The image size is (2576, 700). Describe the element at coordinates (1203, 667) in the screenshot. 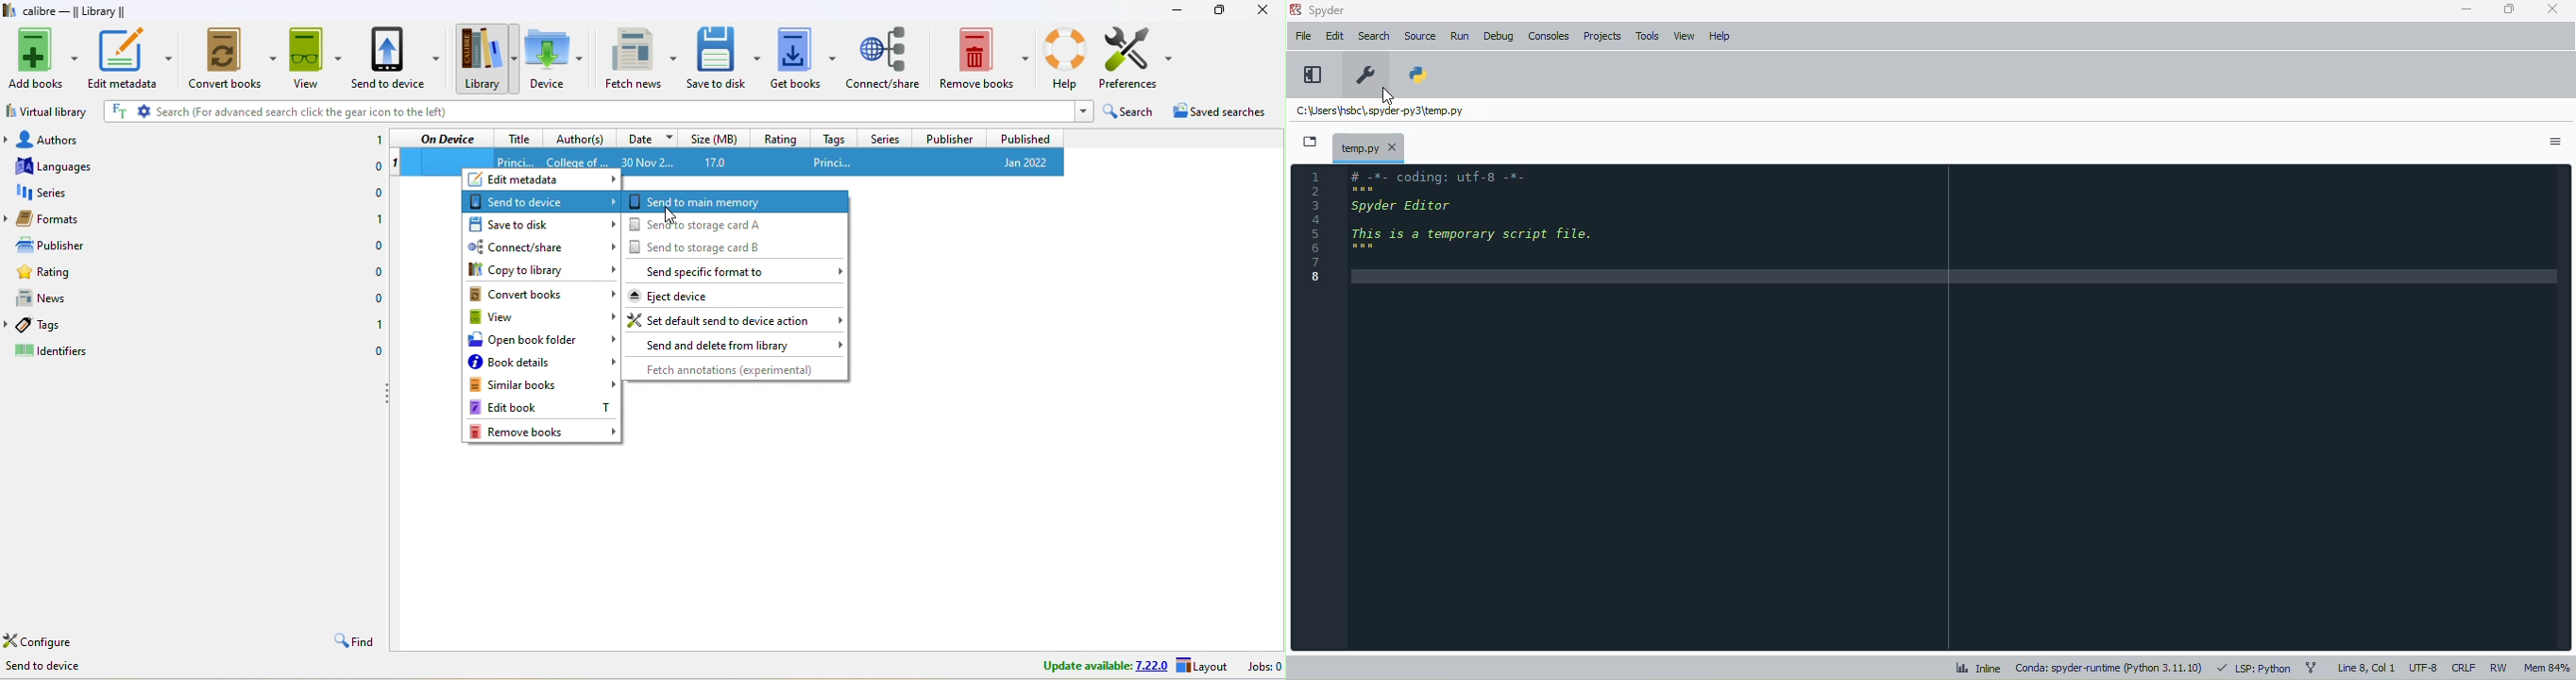

I see `layout` at that location.